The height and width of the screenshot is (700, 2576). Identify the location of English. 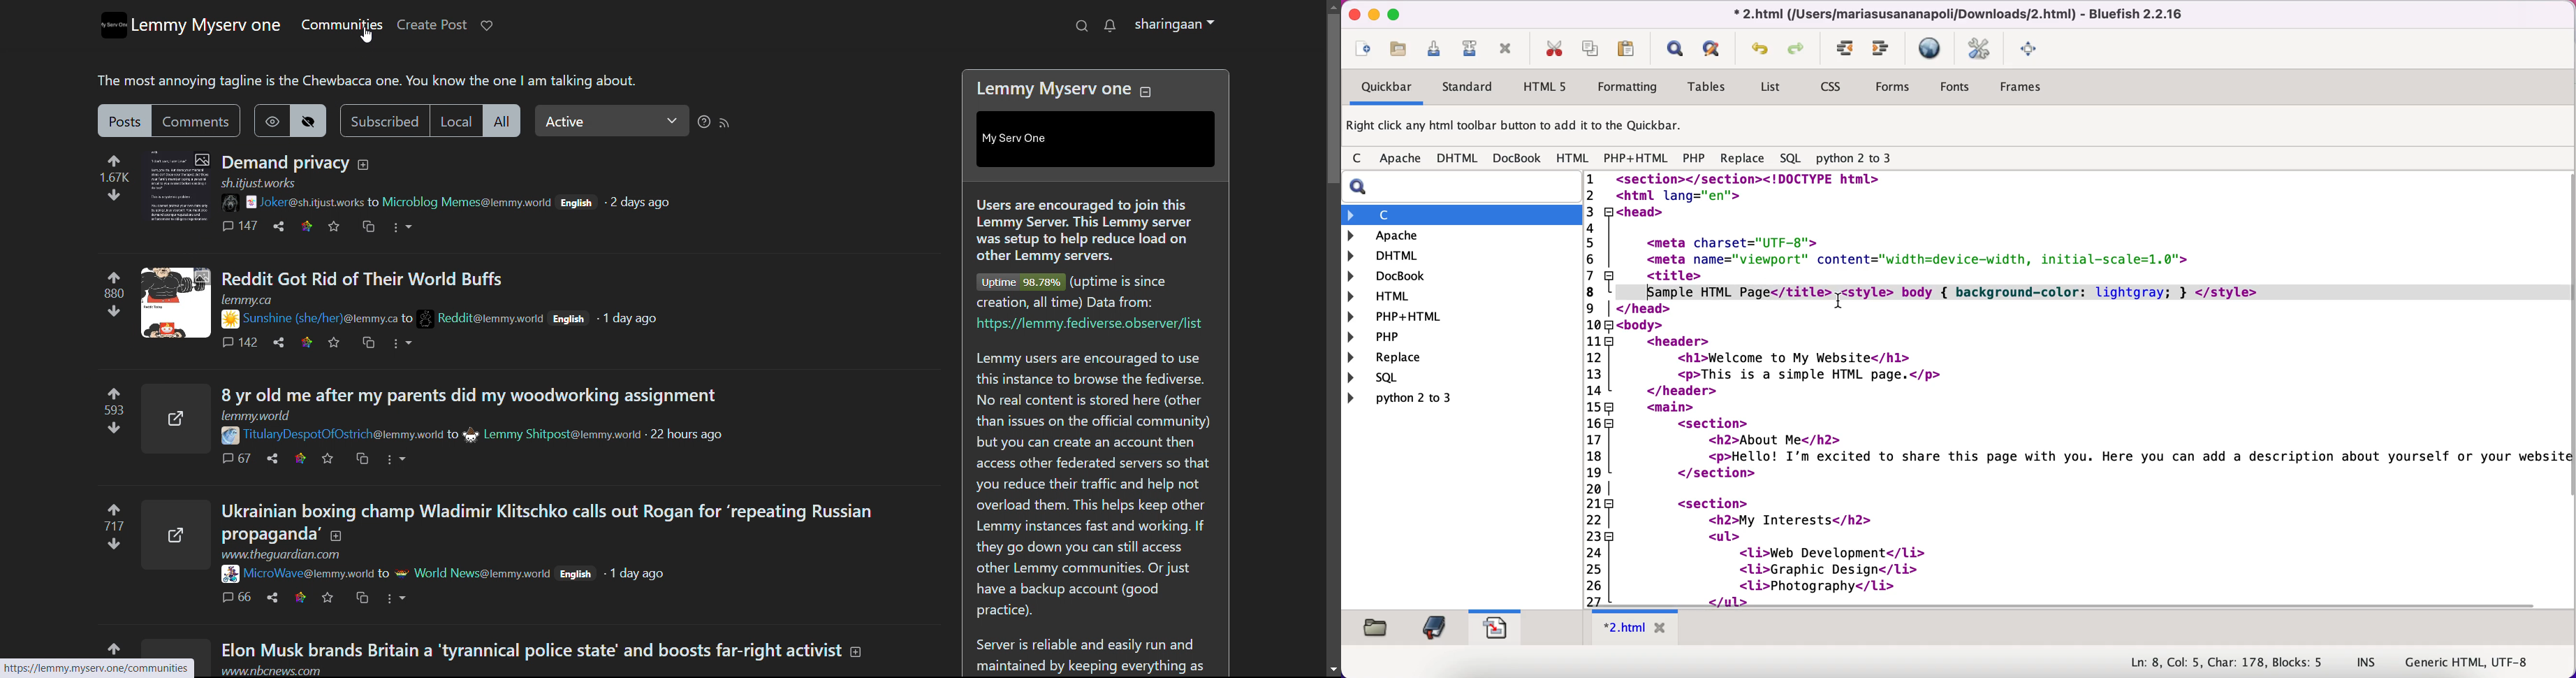
(577, 577).